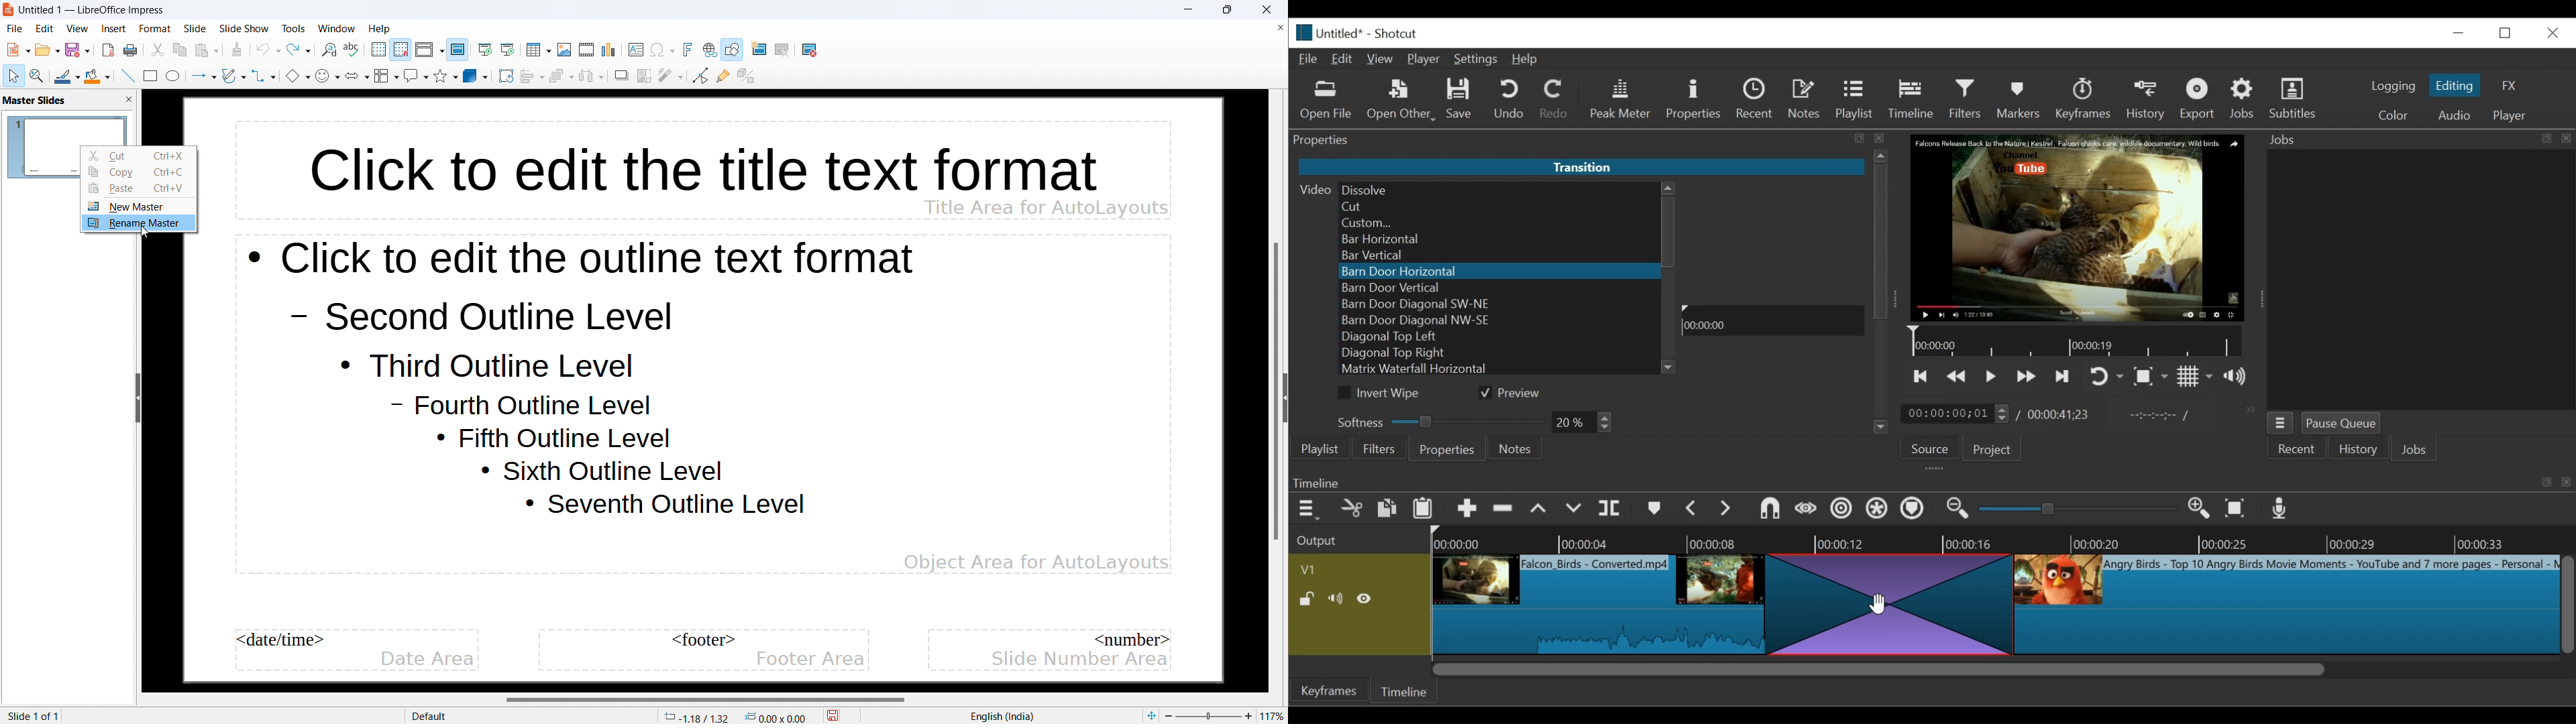 This screenshot has height=728, width=2576. Describe the element at coordinates (68, 75) in the screenshot. I see `line color` at that location.